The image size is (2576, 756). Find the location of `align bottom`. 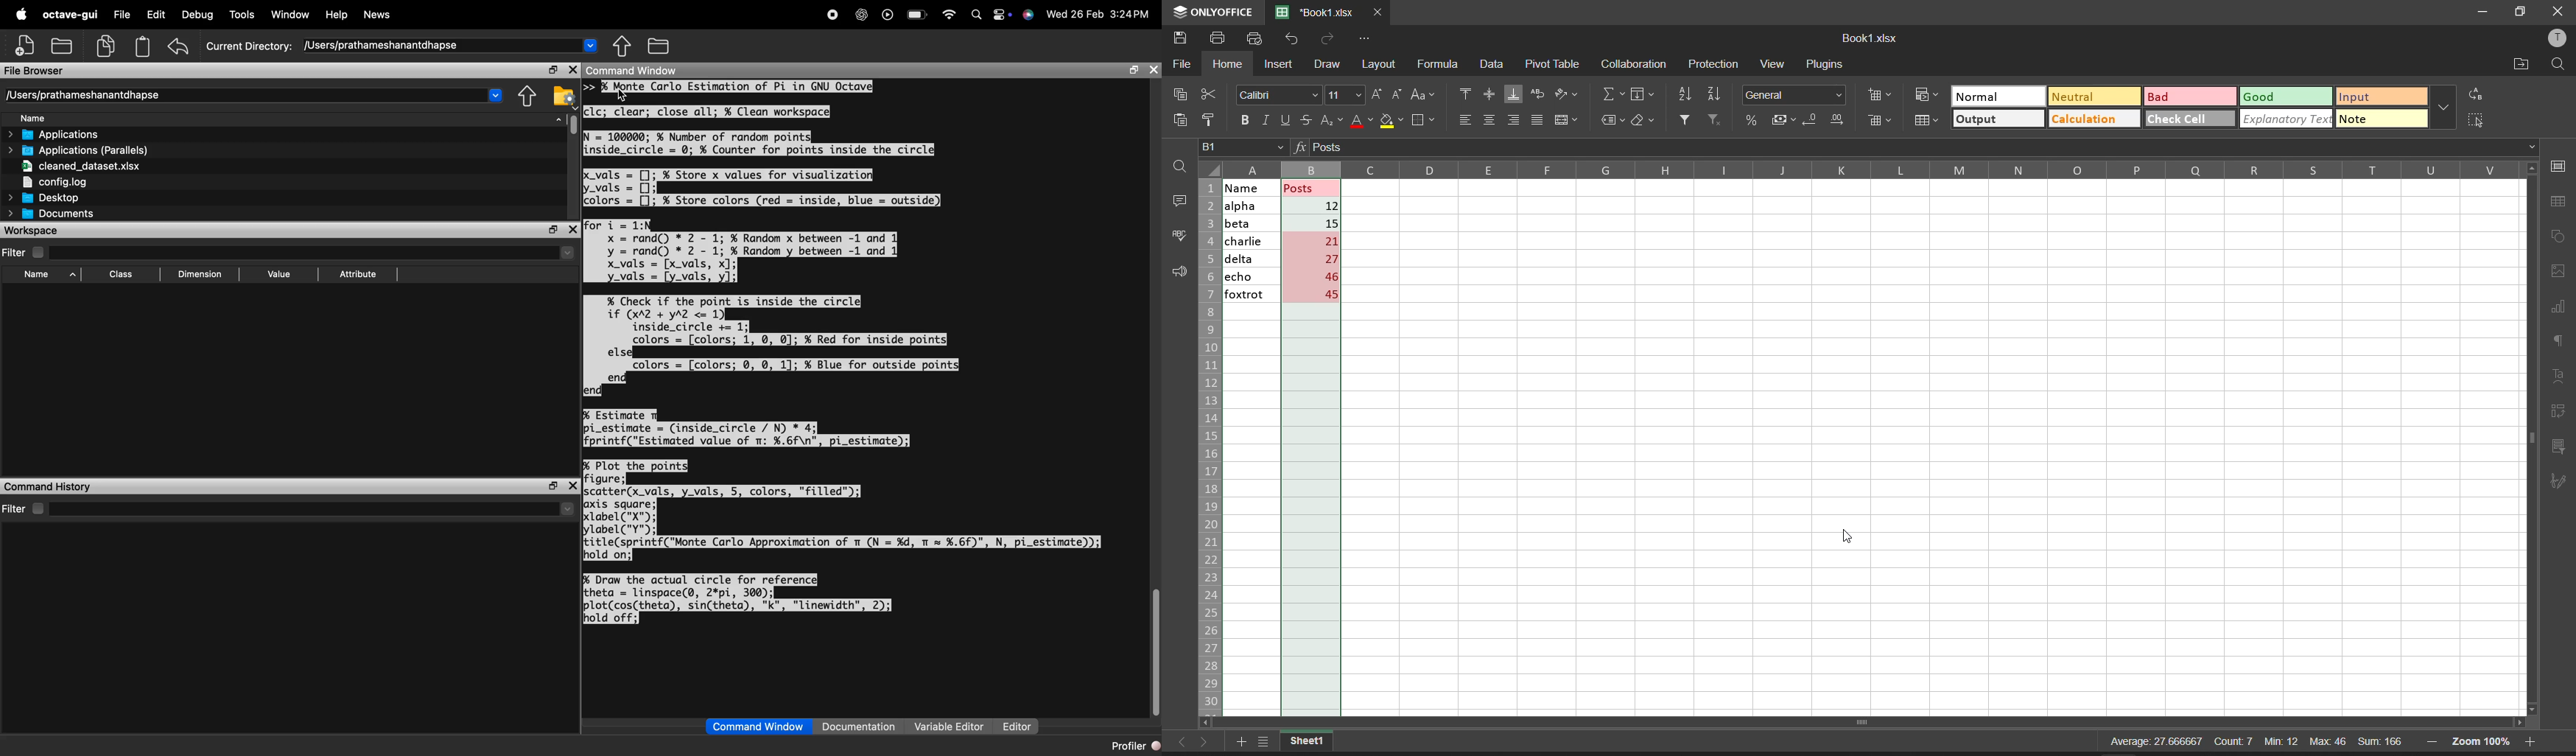

align bottom is located at coordinates (1510, 94).